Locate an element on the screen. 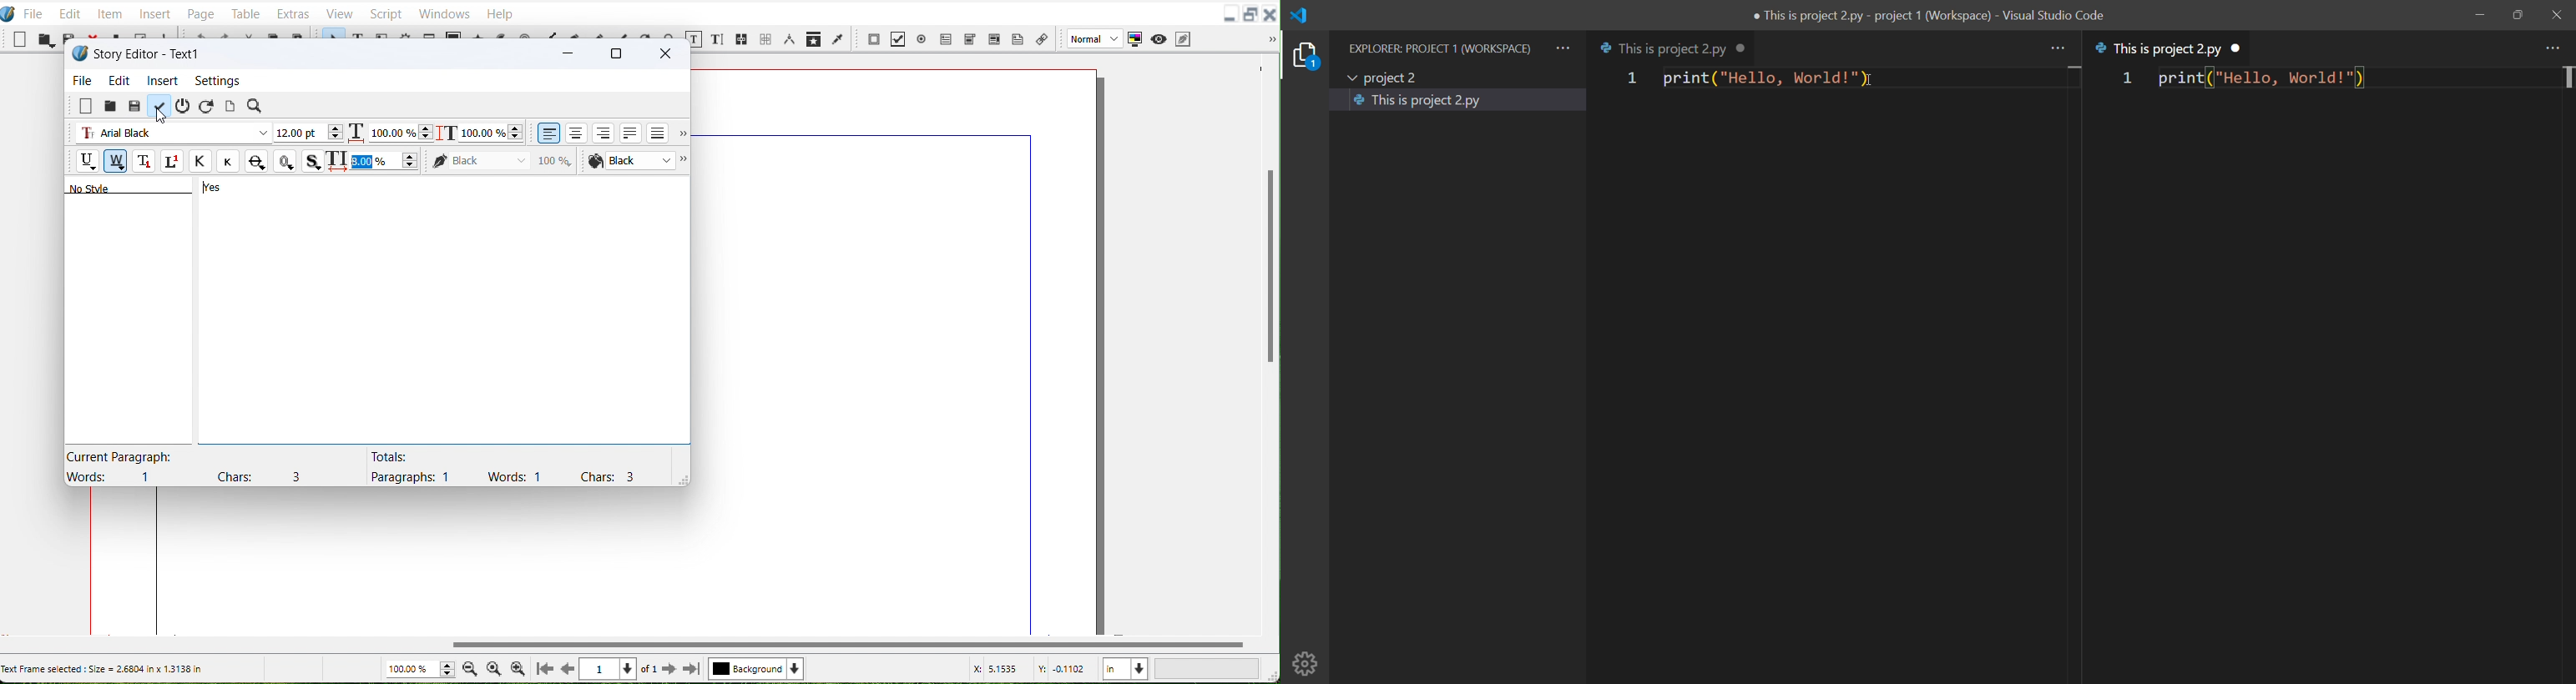 The height and width of the screenshot is (700, 2576). Strike Out is located at coordinates (256, 160).